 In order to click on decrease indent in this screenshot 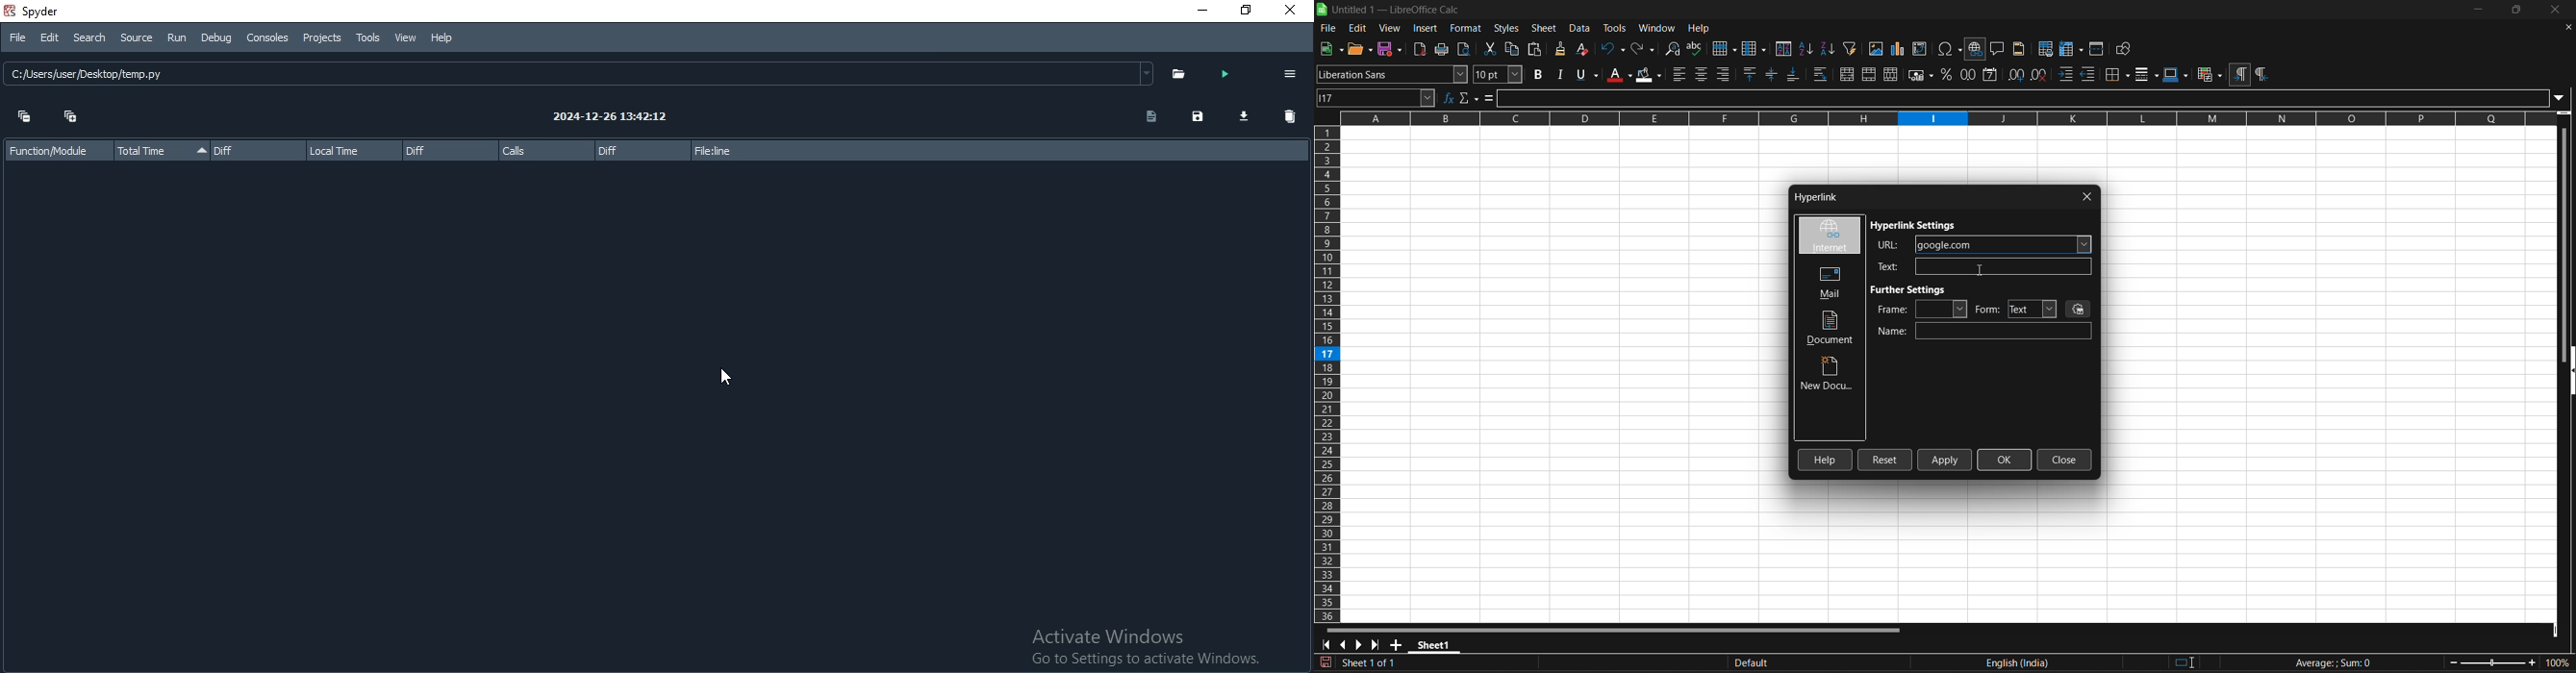, I will do `click(2090, 75)`.